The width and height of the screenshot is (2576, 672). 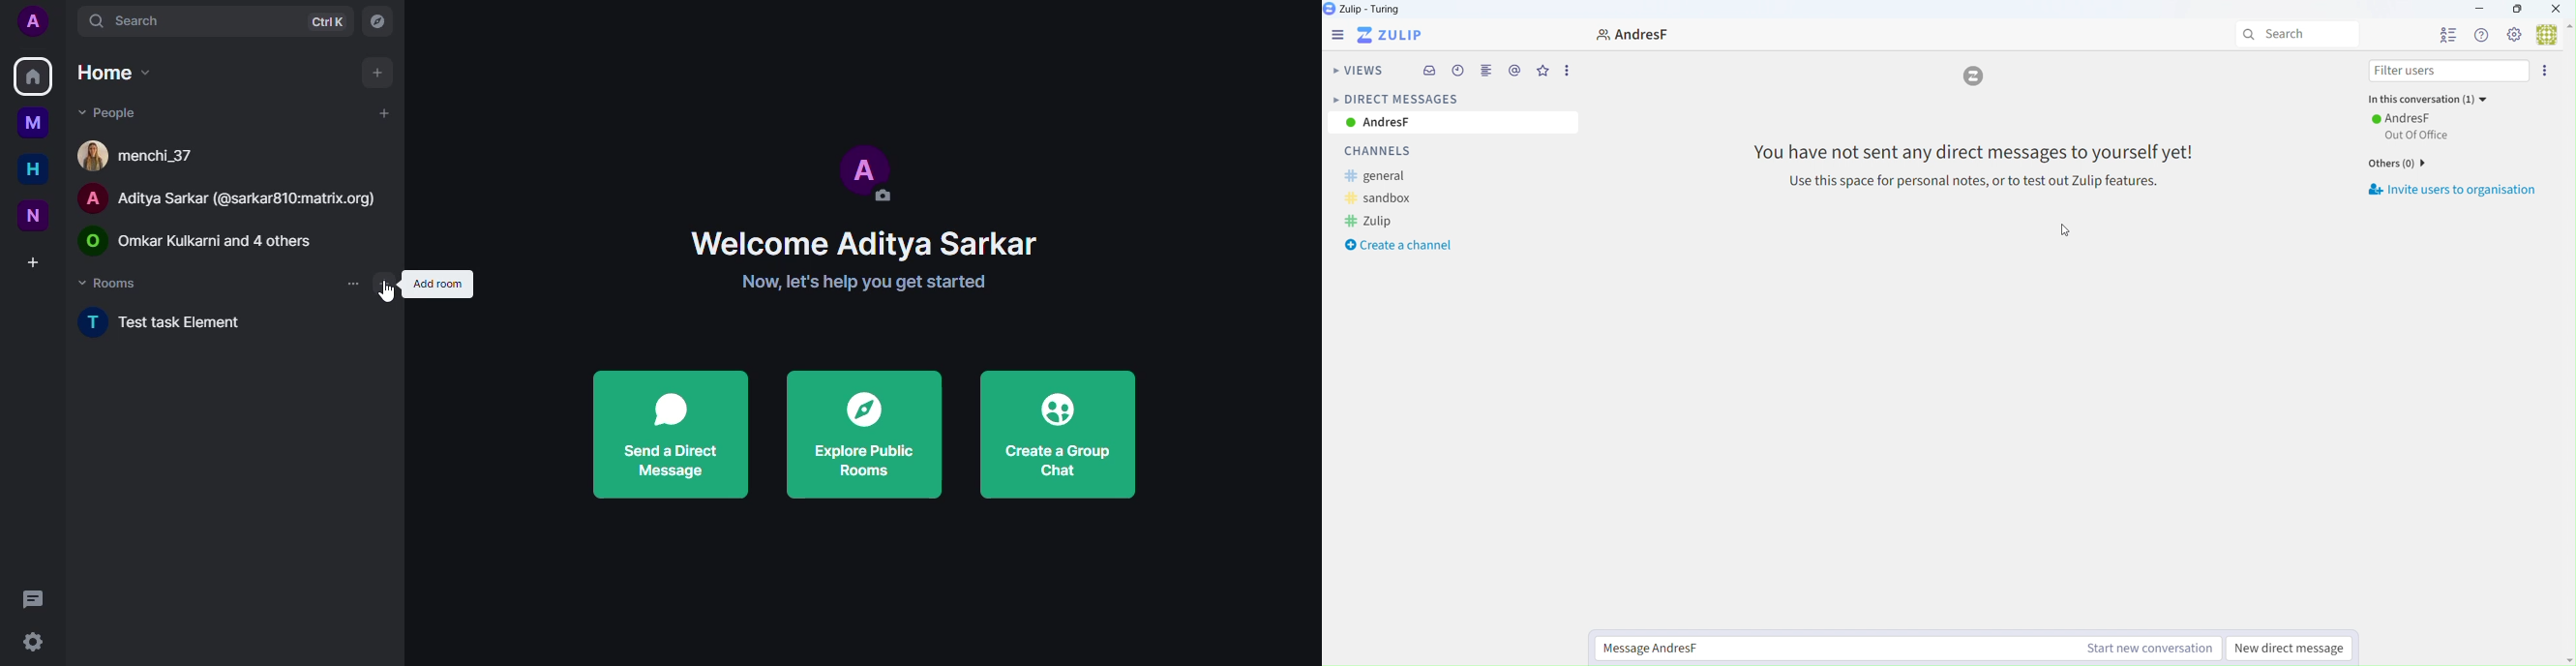 What do you see at coordinates (383, 112) in the screenshot?
I see `add` at bounding box center [383, 112].